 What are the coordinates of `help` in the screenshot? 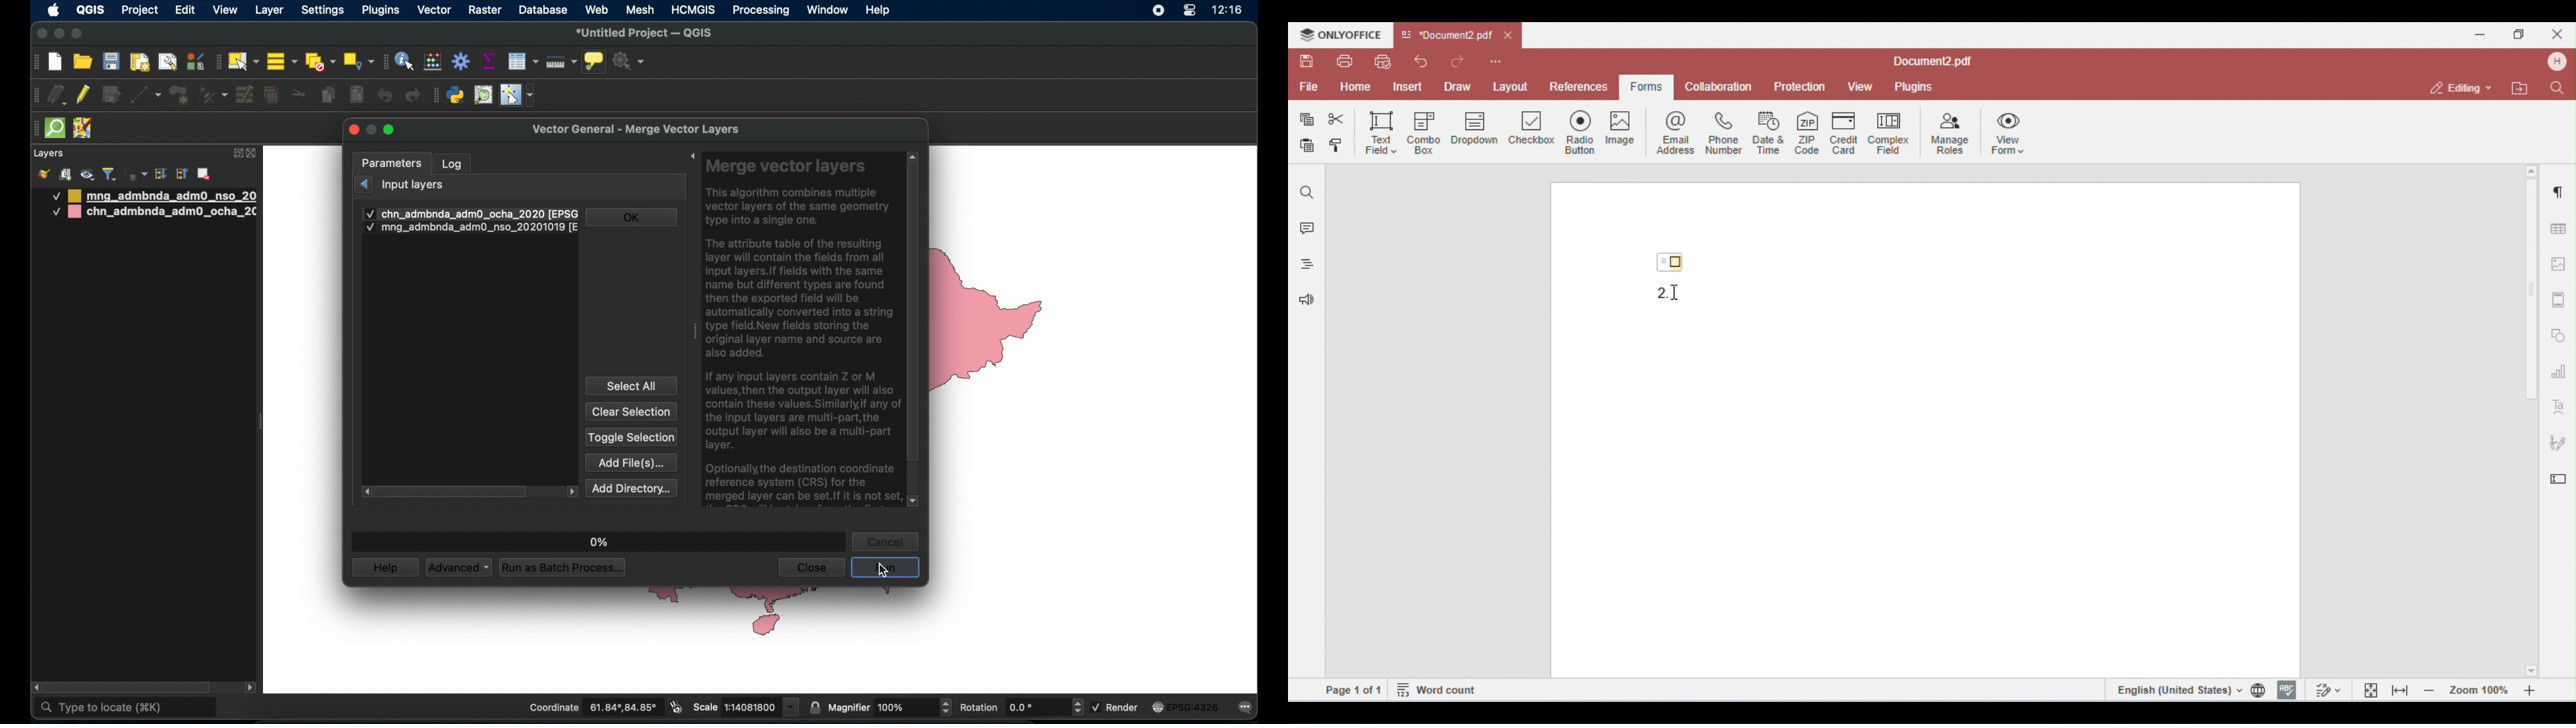 It's located at (878, 9).